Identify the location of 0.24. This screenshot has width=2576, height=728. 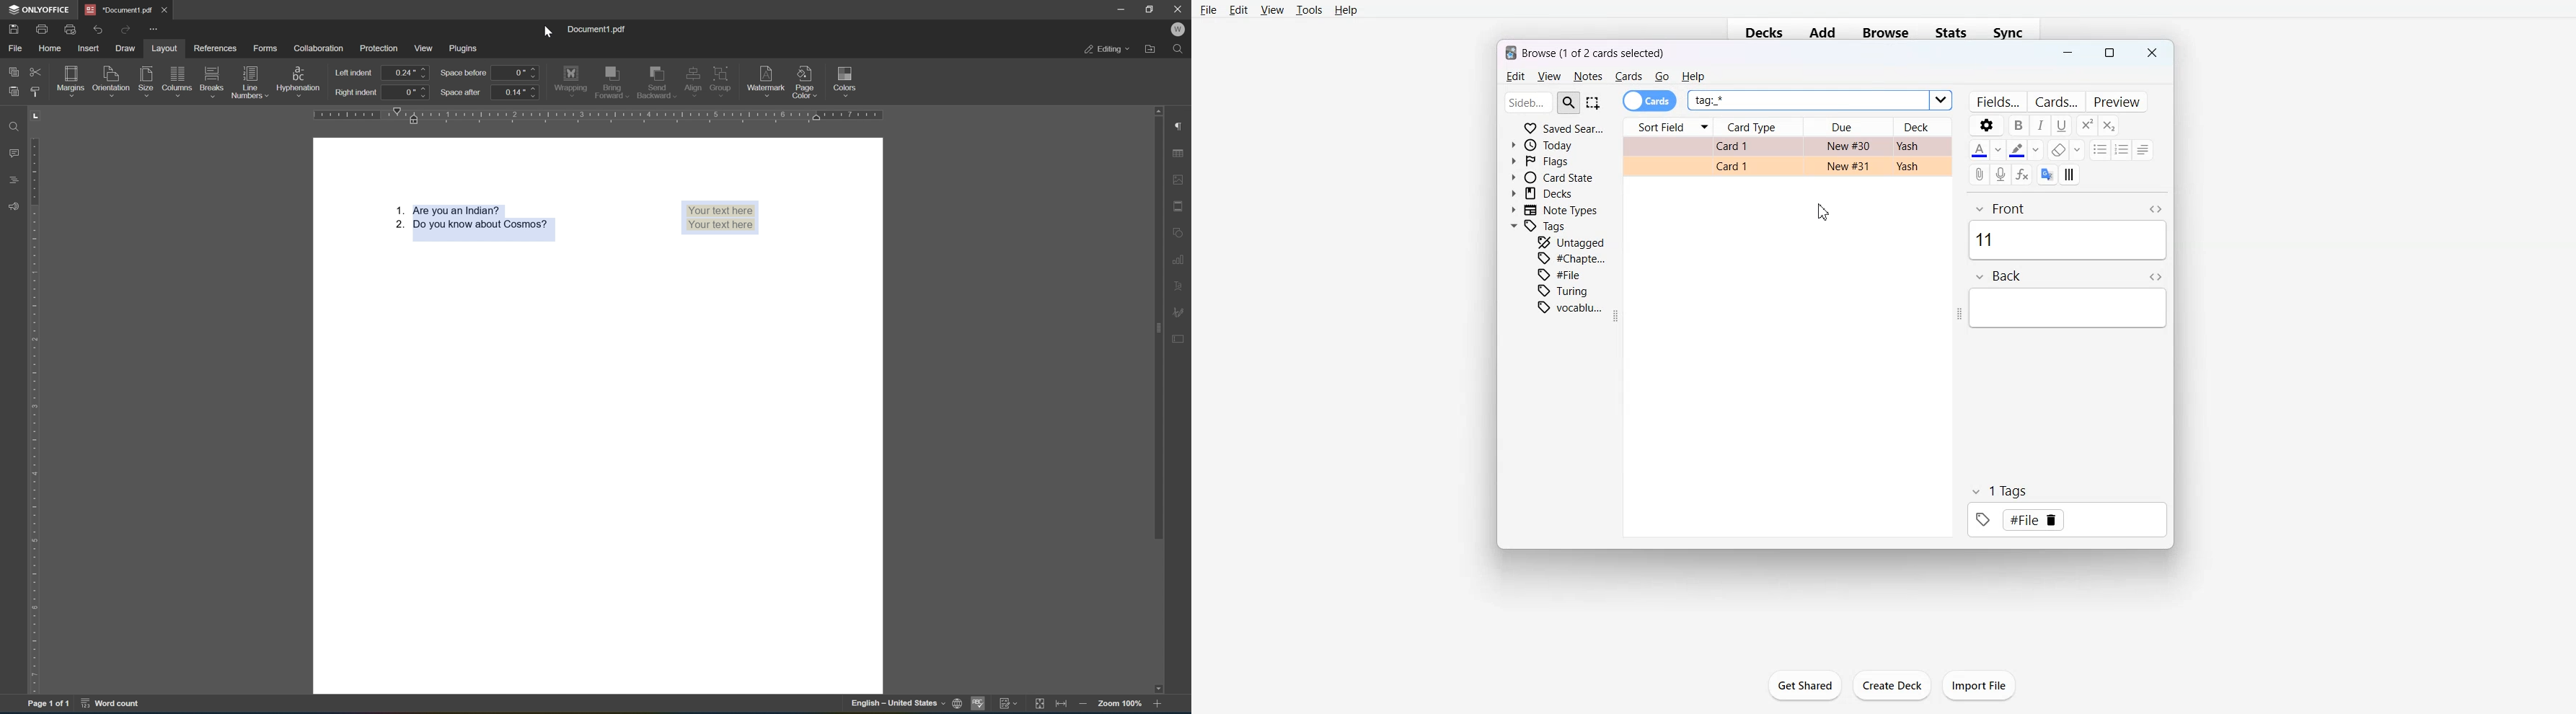
(406, 73).